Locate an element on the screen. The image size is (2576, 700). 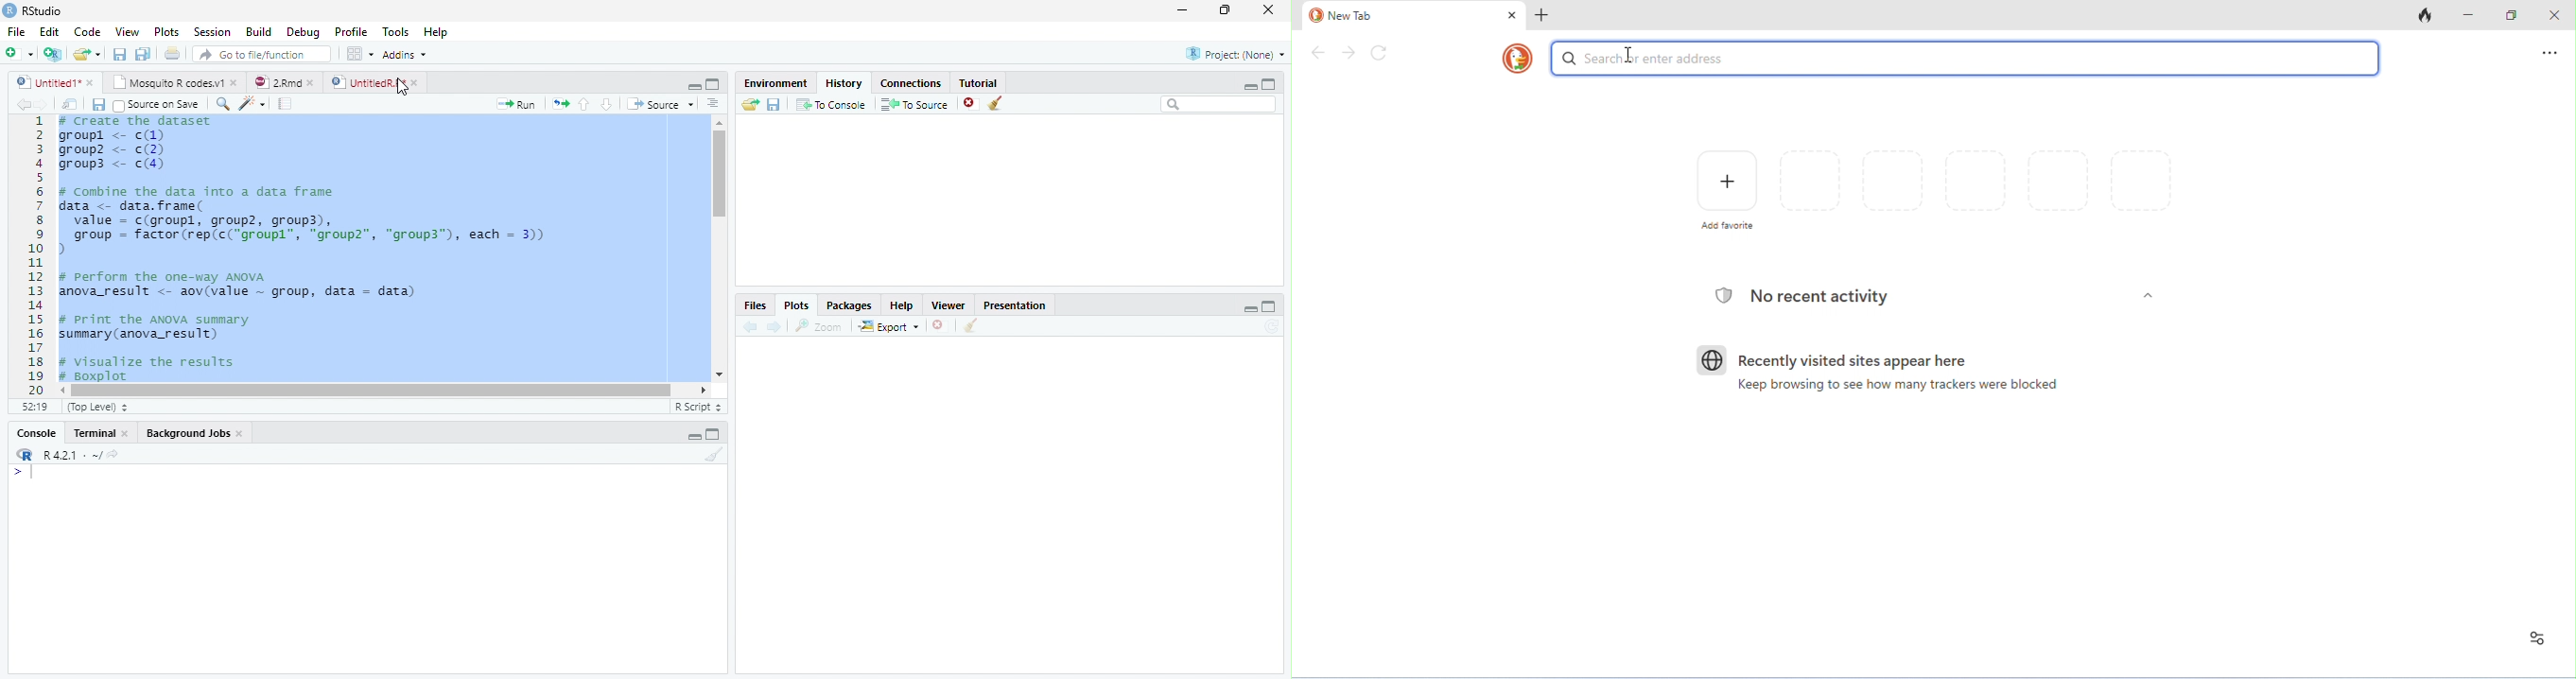
Next is located at coordinates (775, 327).